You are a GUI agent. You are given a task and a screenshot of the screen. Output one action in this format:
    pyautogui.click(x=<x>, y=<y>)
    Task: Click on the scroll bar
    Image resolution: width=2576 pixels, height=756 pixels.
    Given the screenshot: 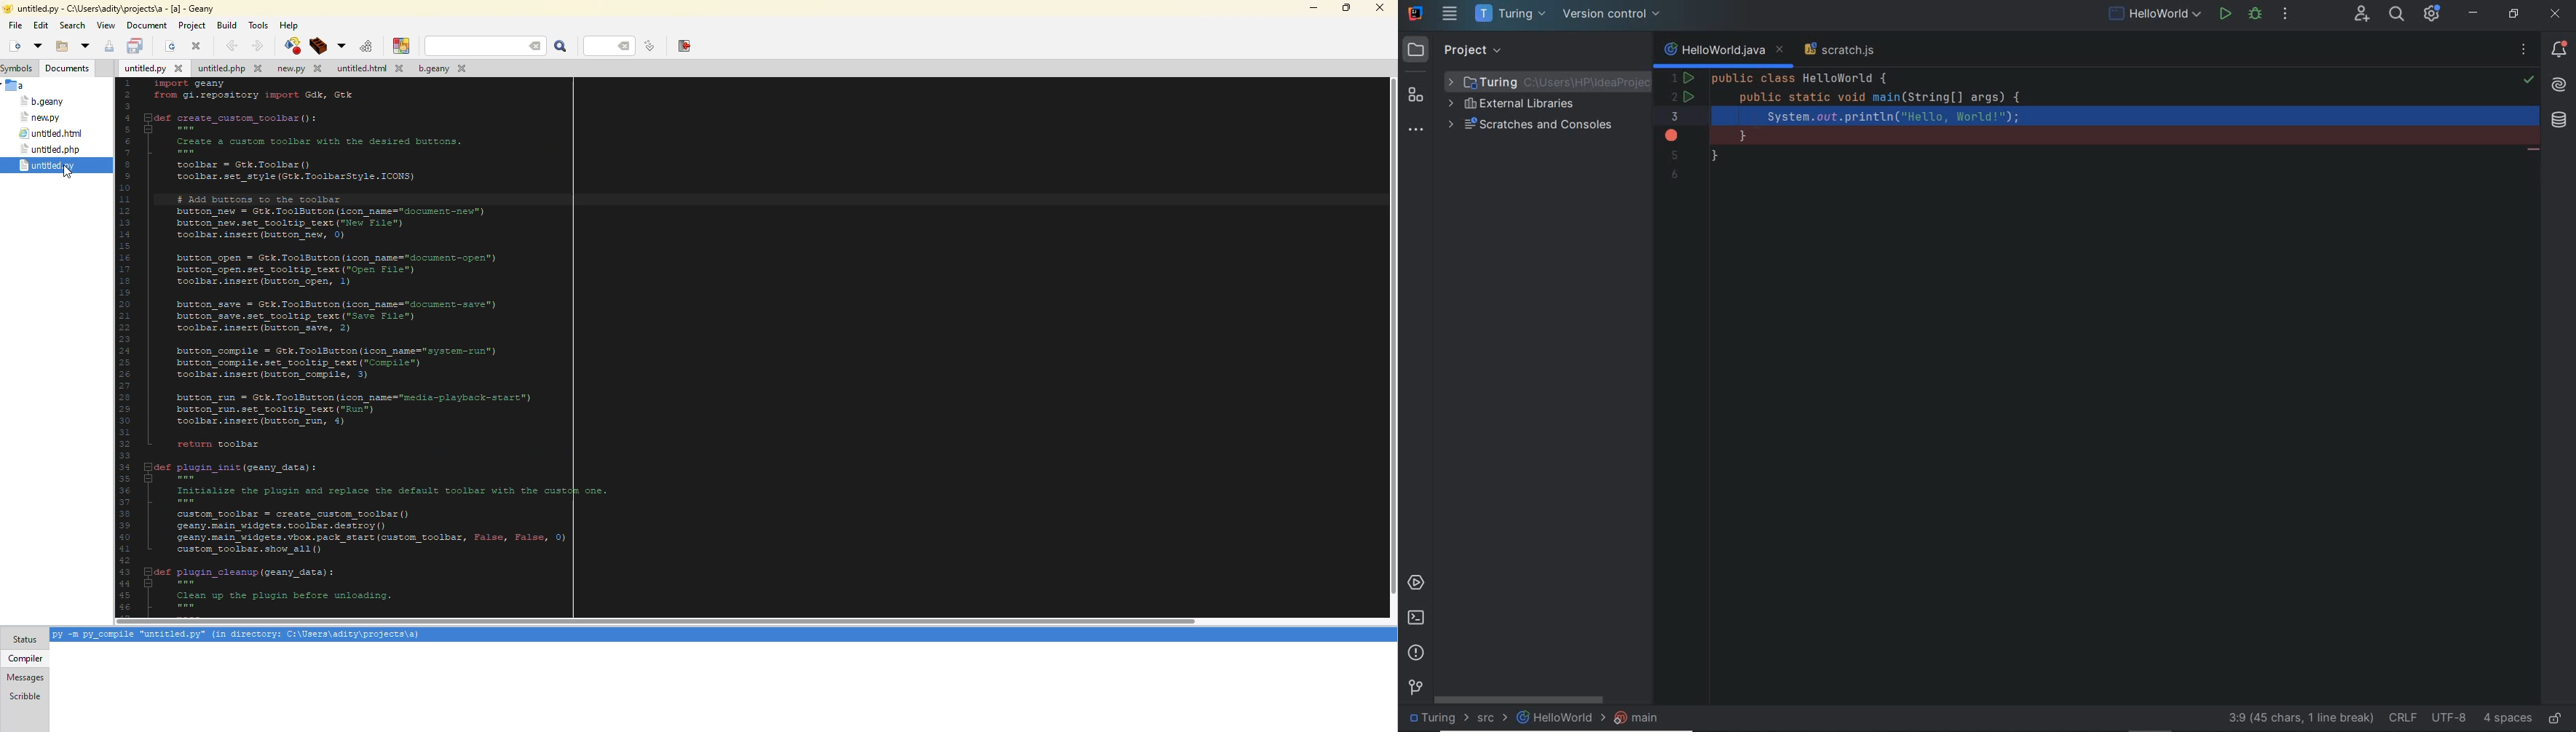 What is the action you would take?
    pyautogui.click(x=1400, y=348)
    